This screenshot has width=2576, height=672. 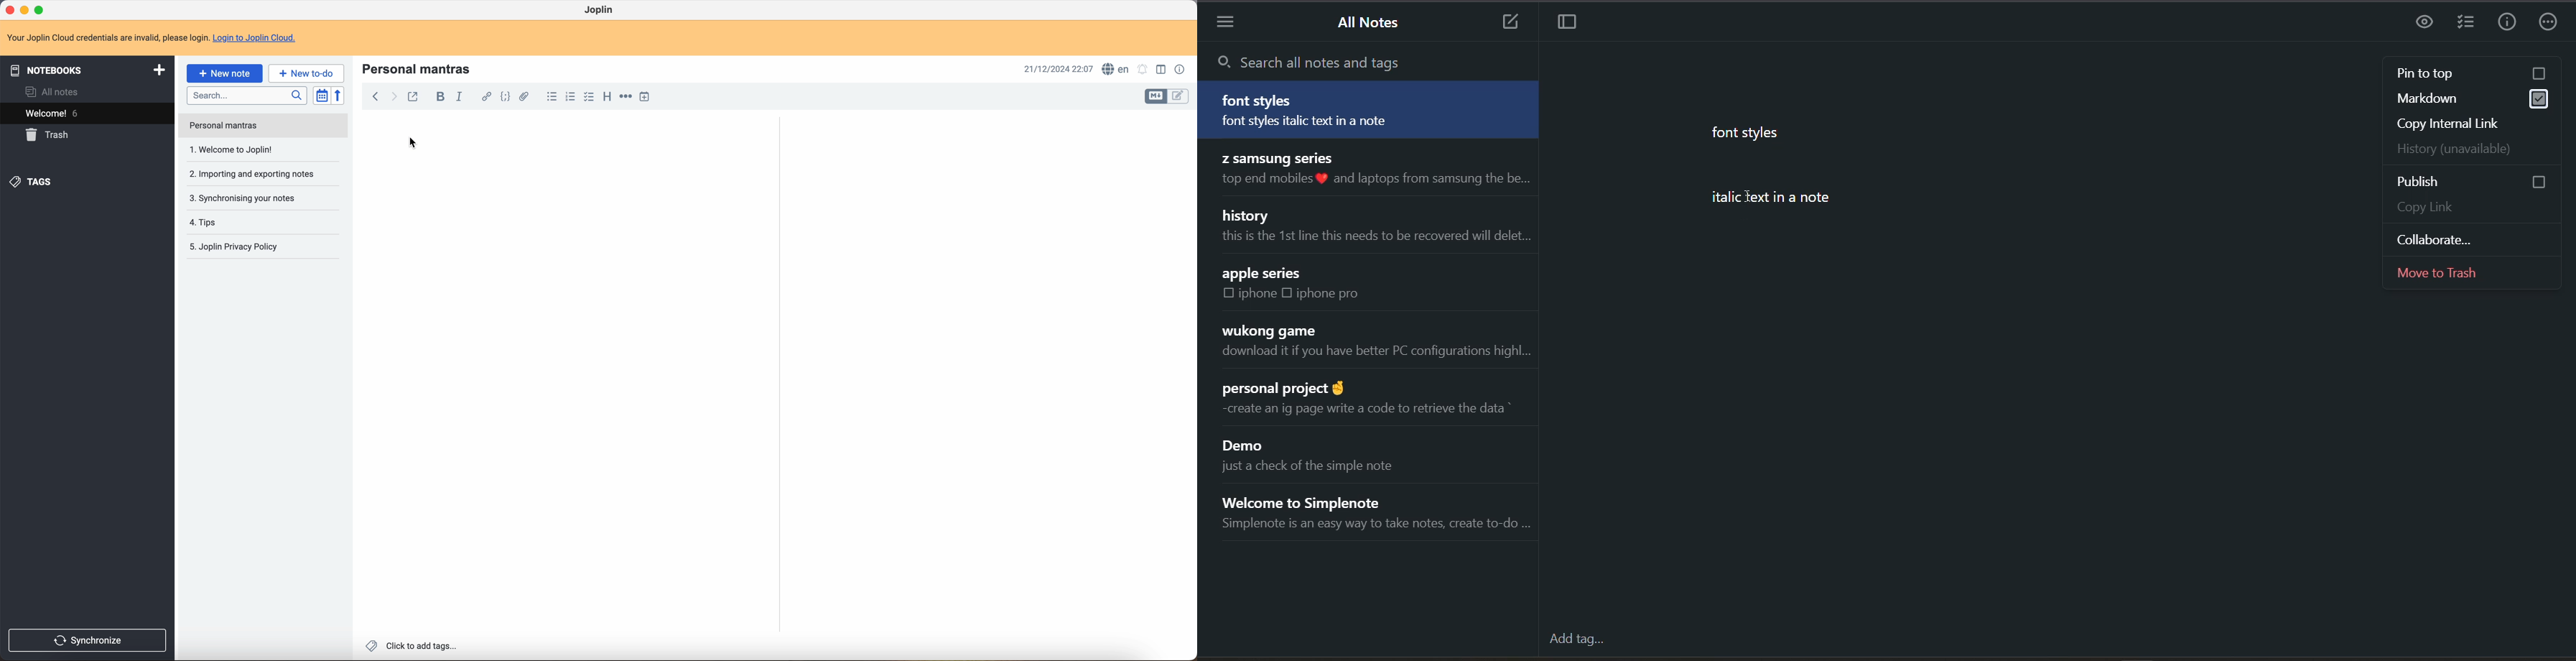 What do you see at coordinates (248, 96) in the screenshot?
I see `search bar` at bounding box center [248, 96].